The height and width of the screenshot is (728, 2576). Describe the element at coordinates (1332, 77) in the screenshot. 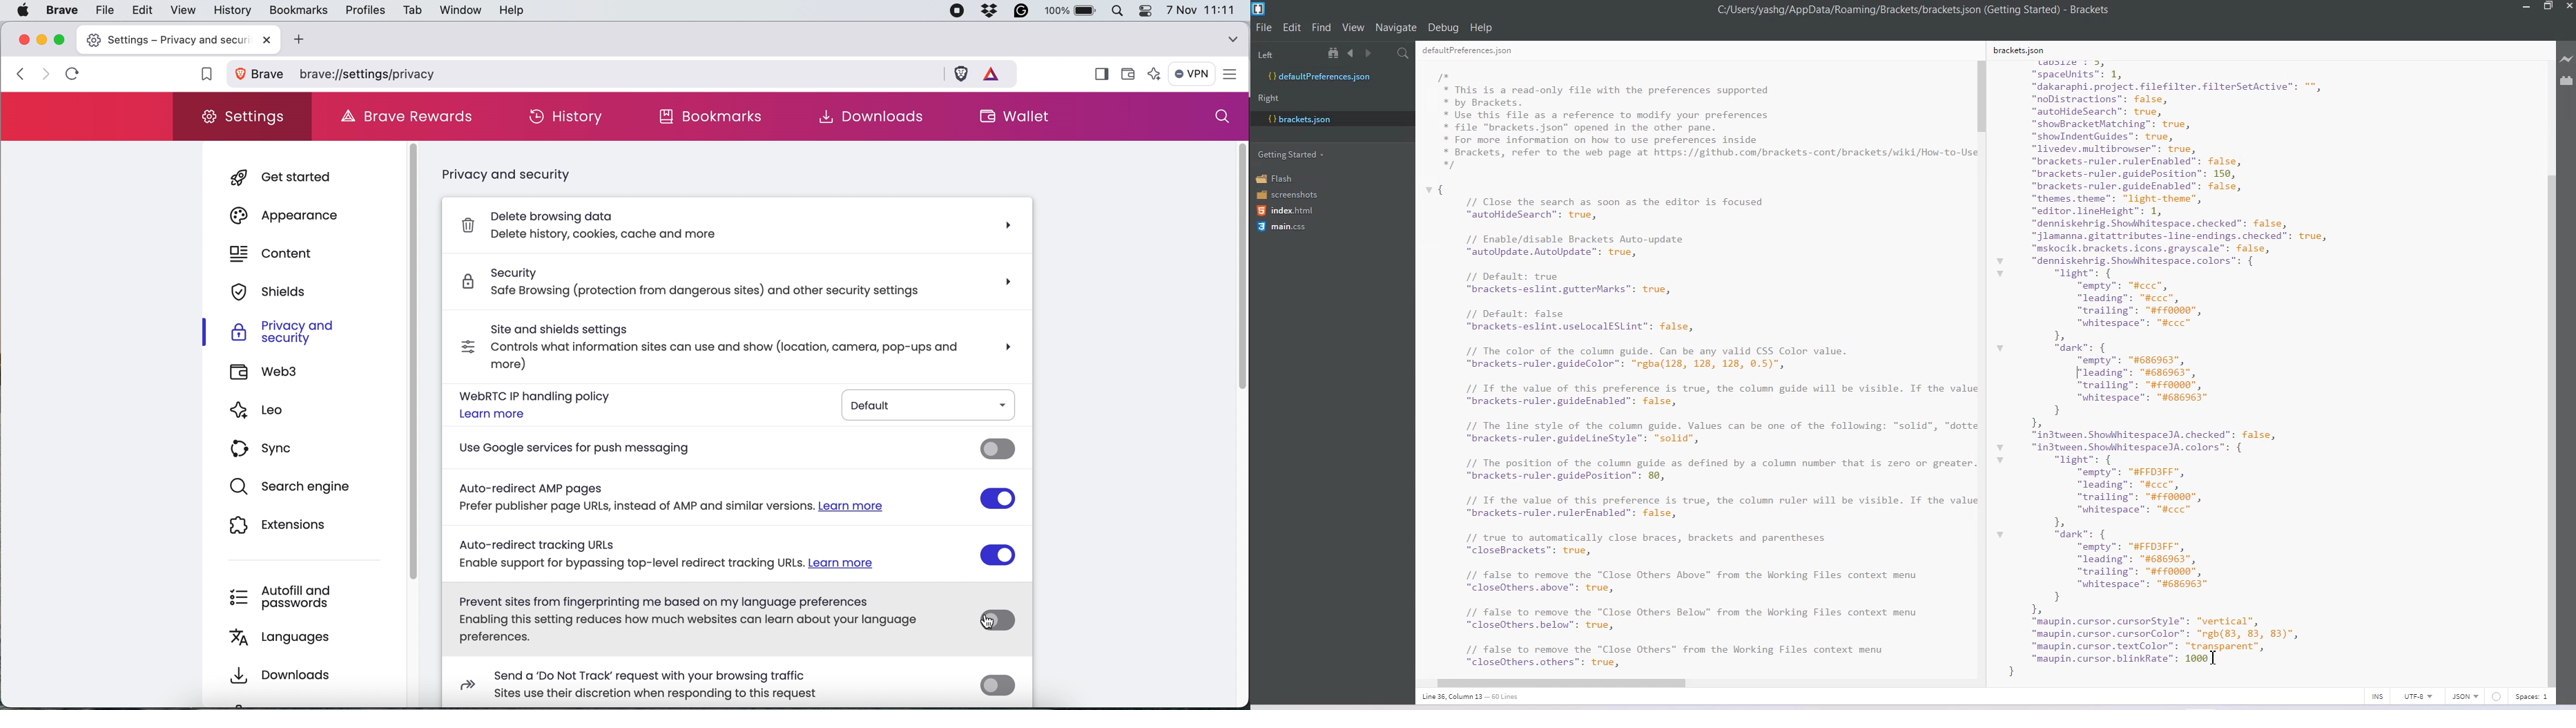

I see `Defaultpreferences.json` at that location.